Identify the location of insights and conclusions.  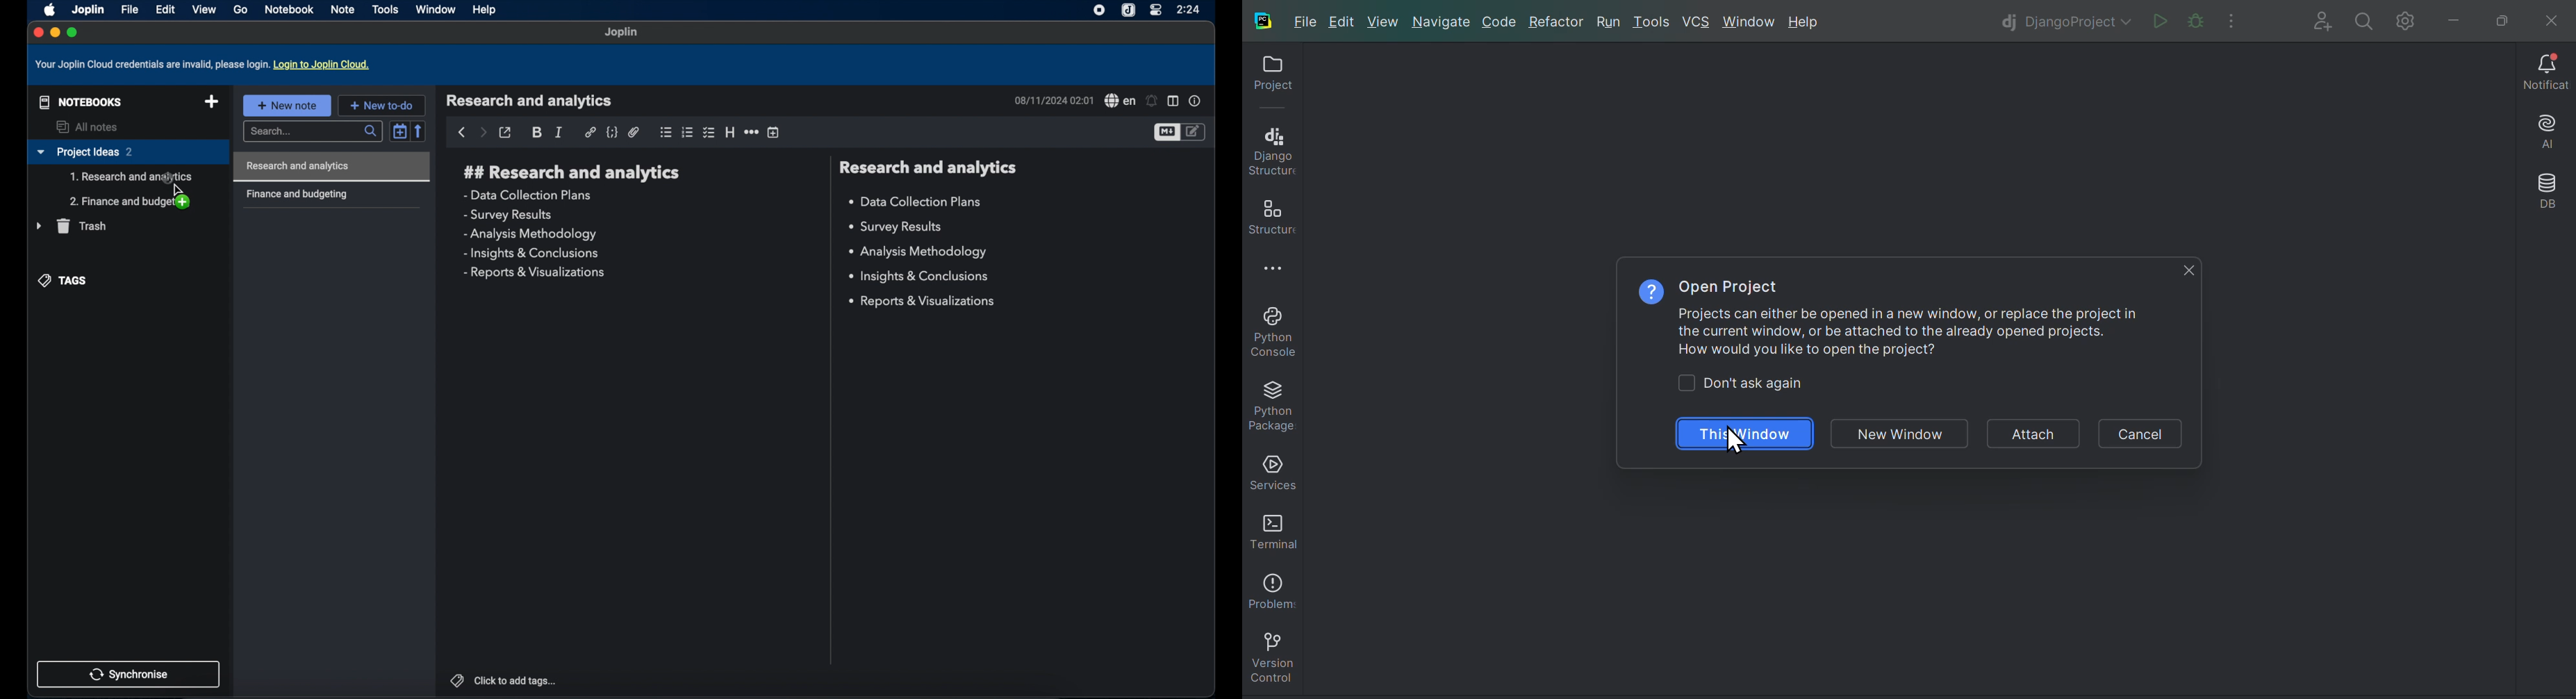
(533, 254).